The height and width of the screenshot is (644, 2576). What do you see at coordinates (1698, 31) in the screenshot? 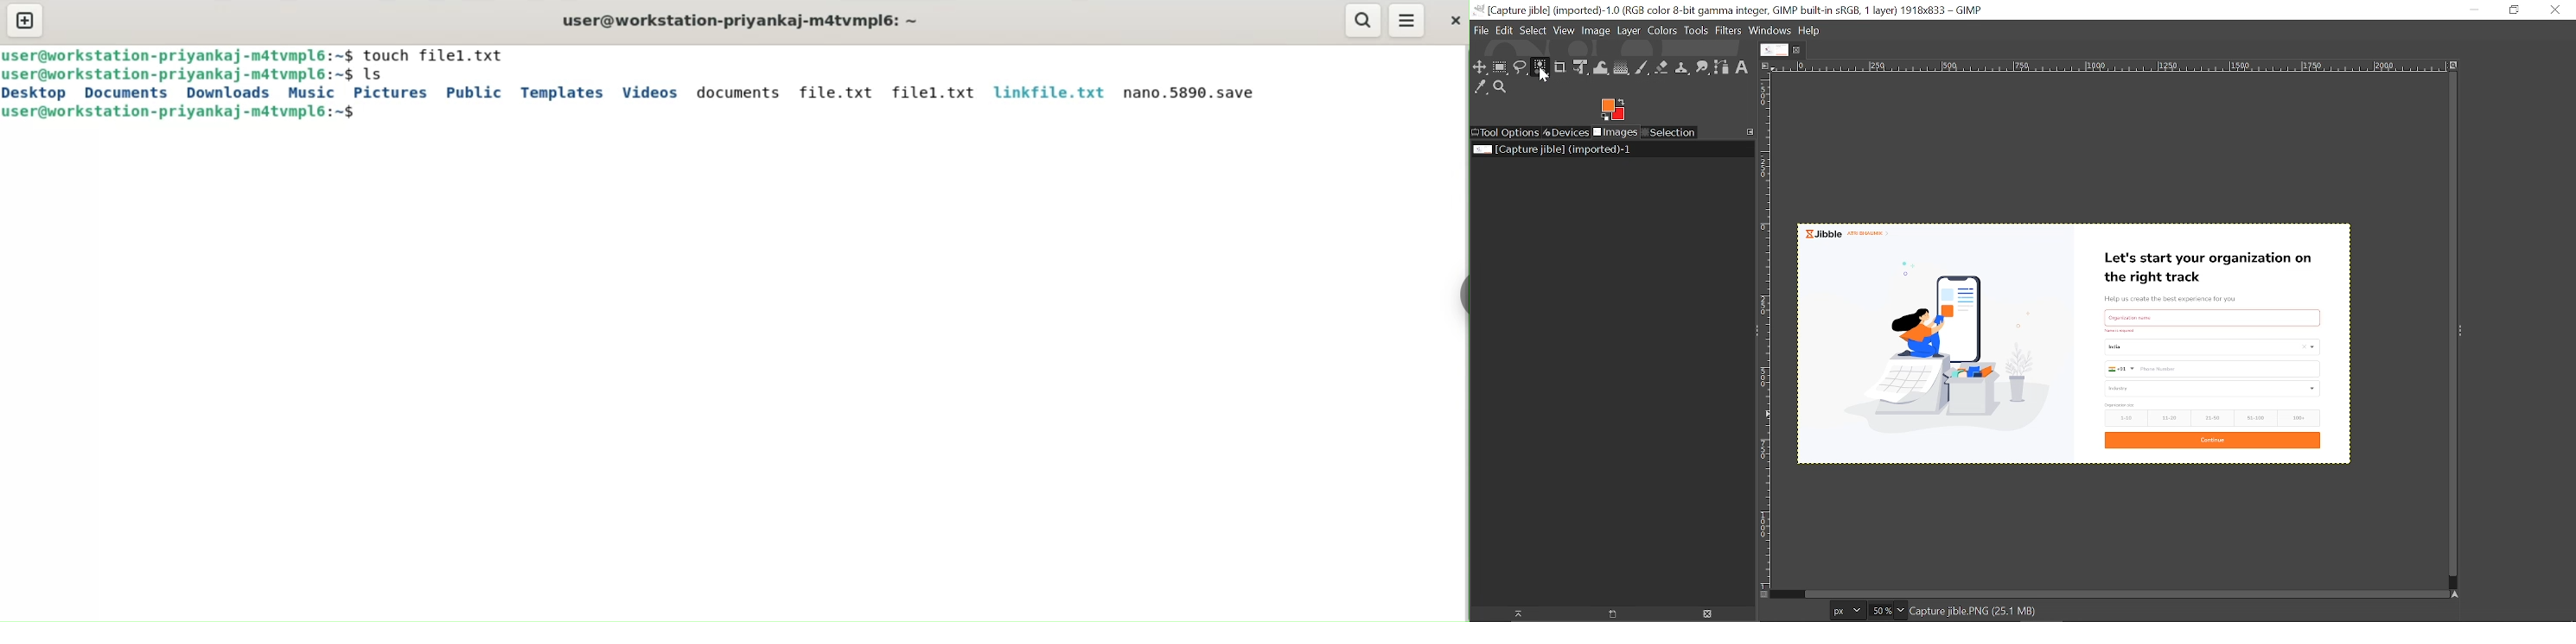
I see `` at bounding box center [1698, 31].